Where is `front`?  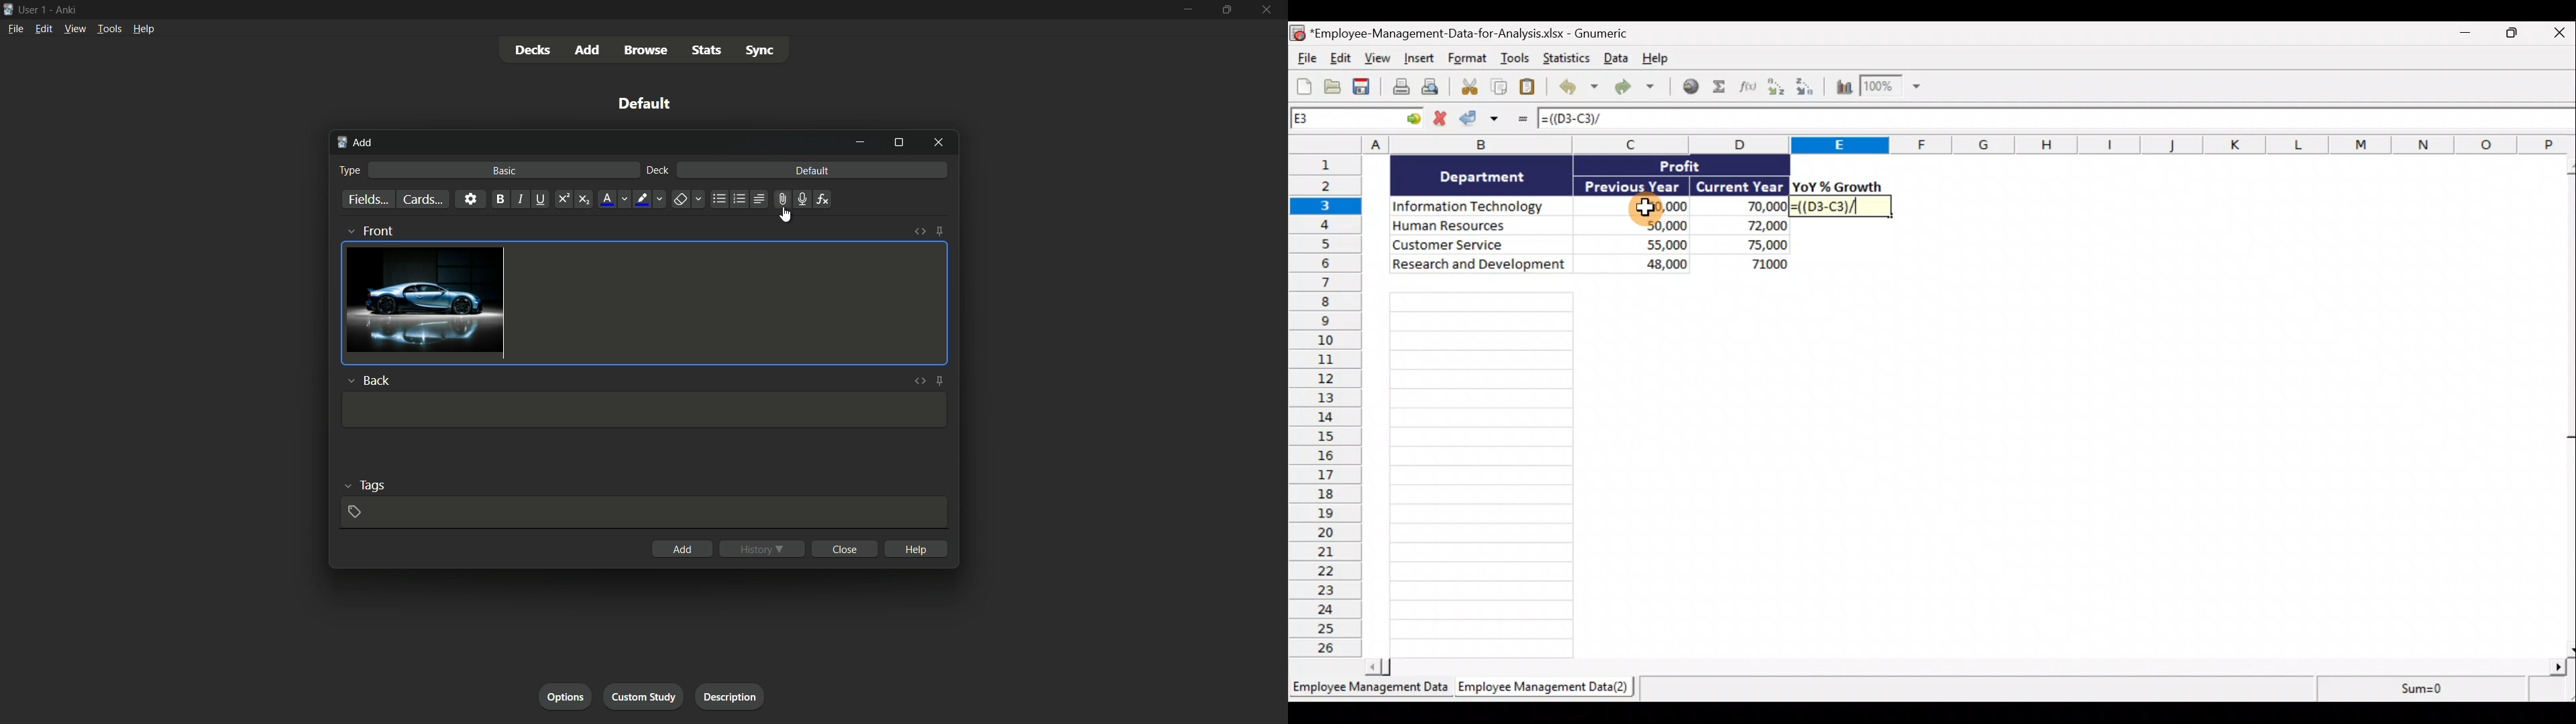
front is located at coordinates (369, 230).